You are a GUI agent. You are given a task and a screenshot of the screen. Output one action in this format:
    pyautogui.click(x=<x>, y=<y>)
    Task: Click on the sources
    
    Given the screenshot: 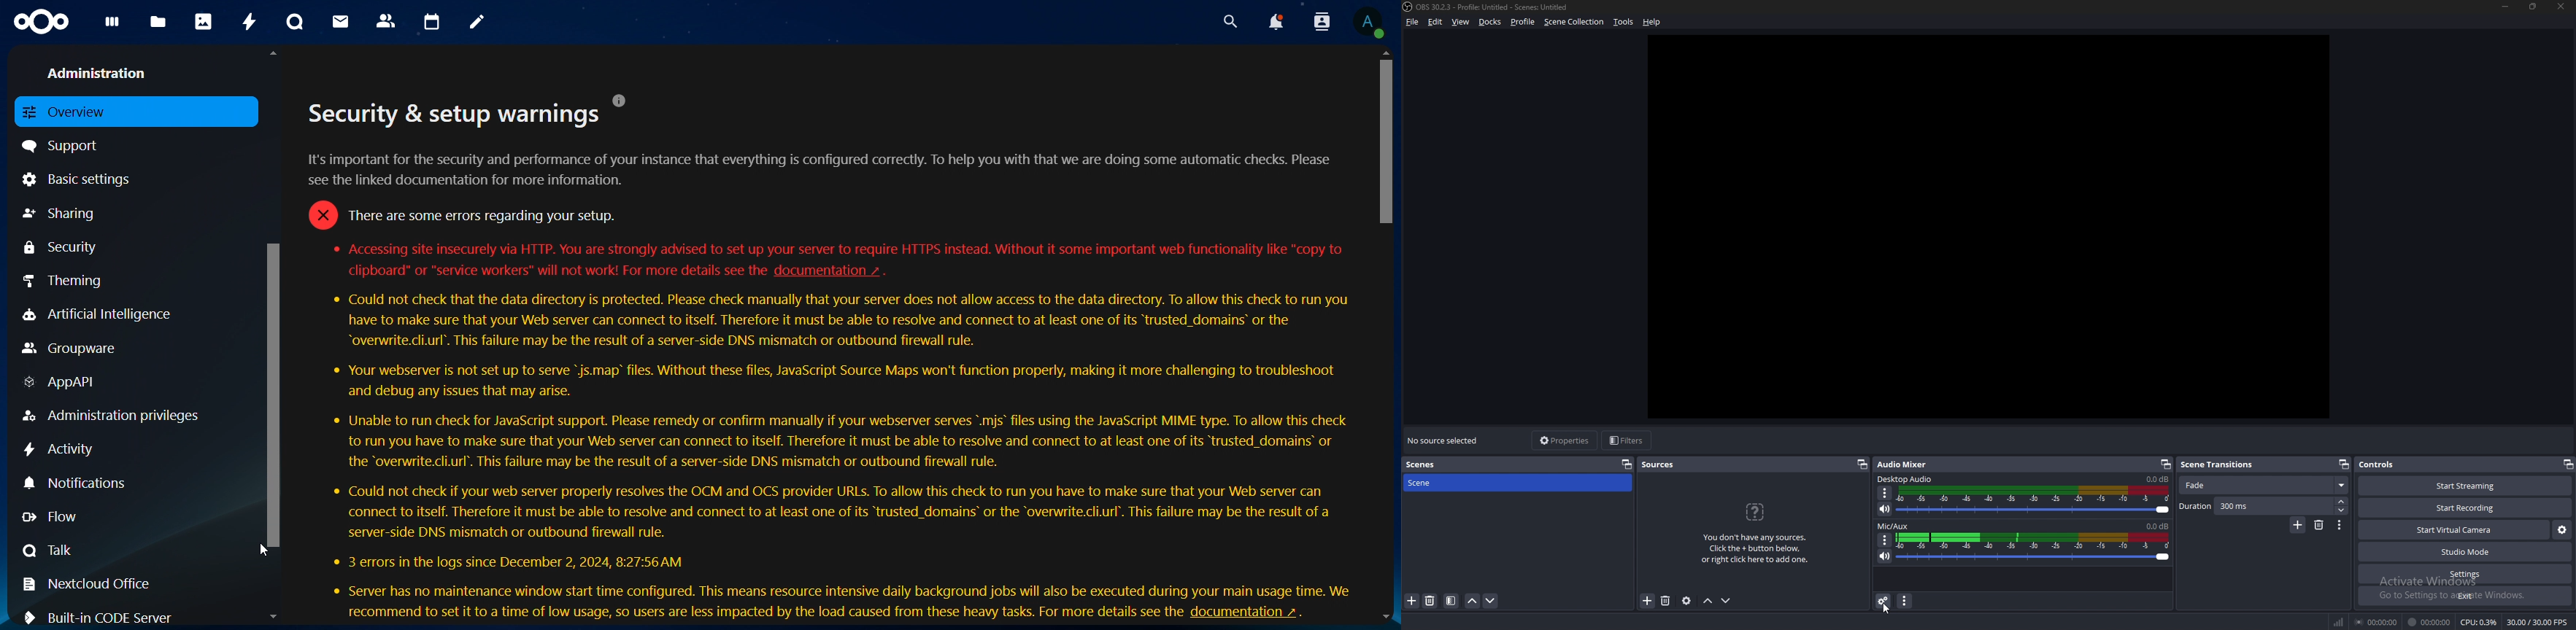 What is the action you would take?
    pyautogui.click(x=1663, y=465)
    